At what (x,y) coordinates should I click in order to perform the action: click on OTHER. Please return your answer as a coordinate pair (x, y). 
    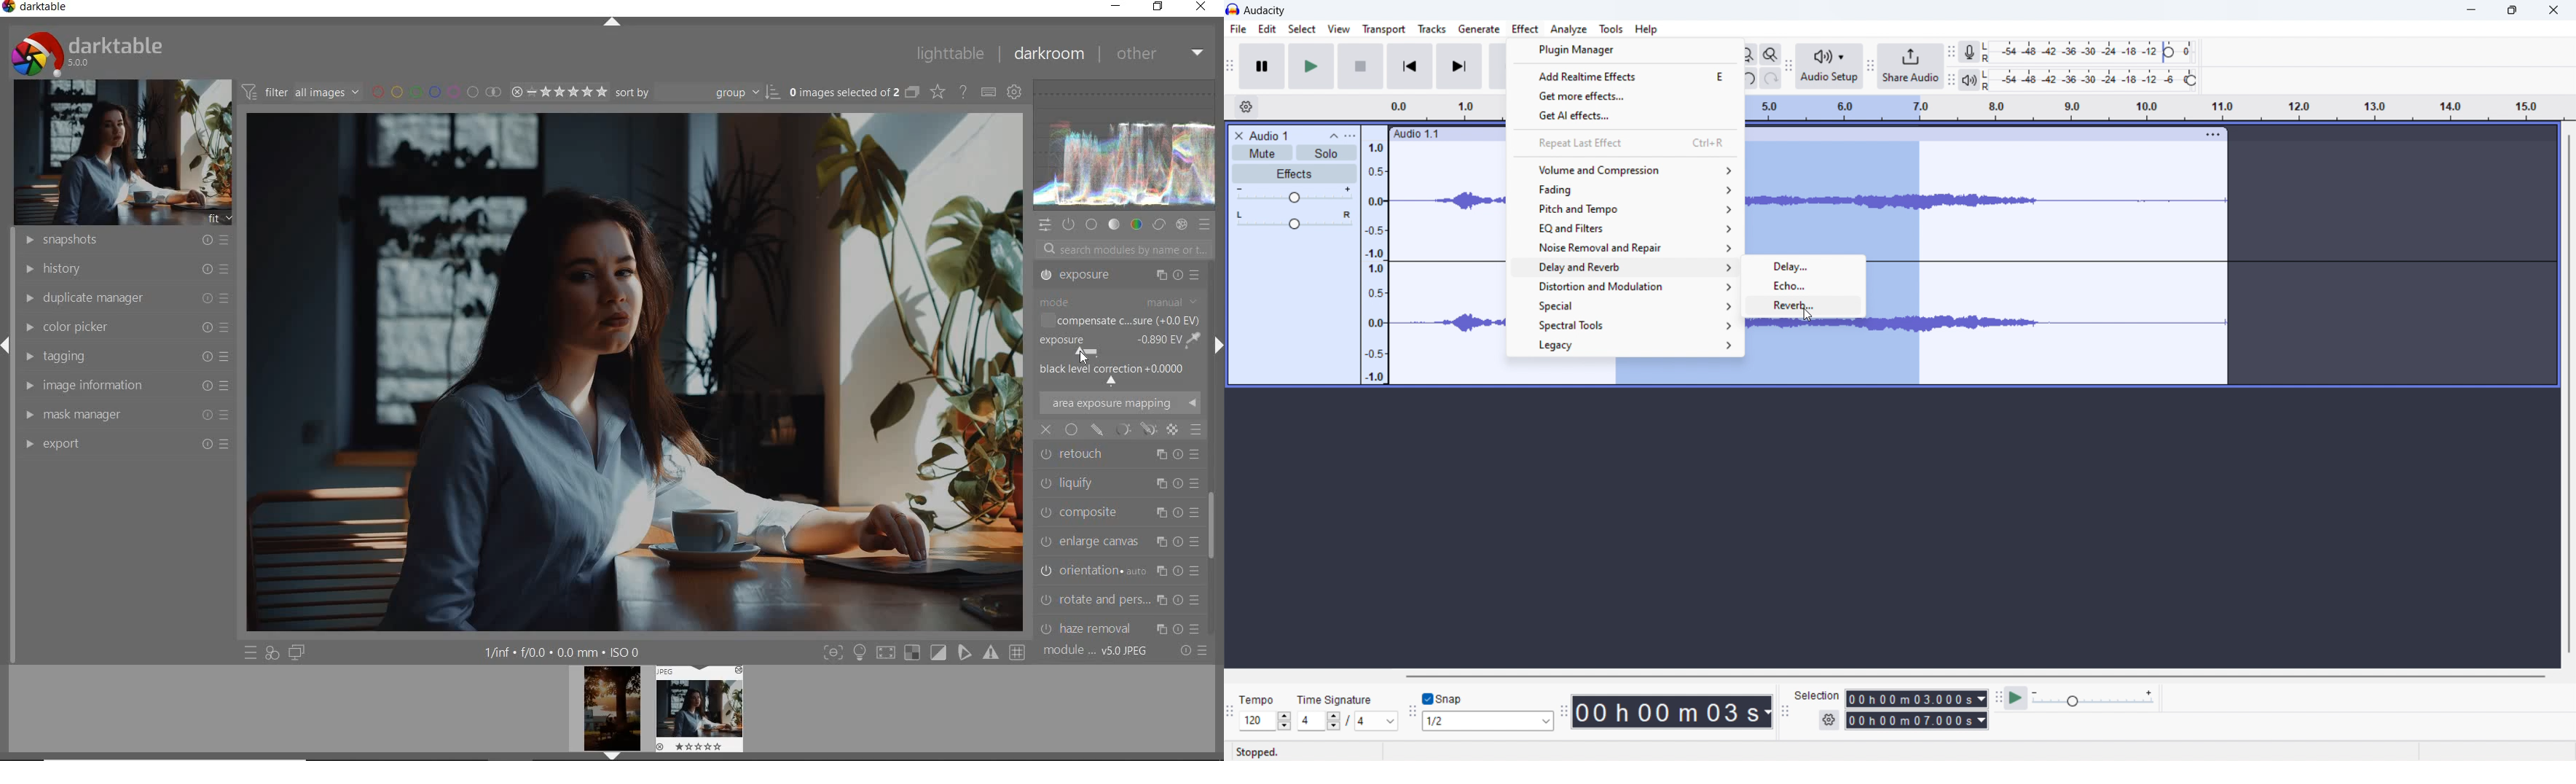
    Looking at the image, I should click on (1161, 56).